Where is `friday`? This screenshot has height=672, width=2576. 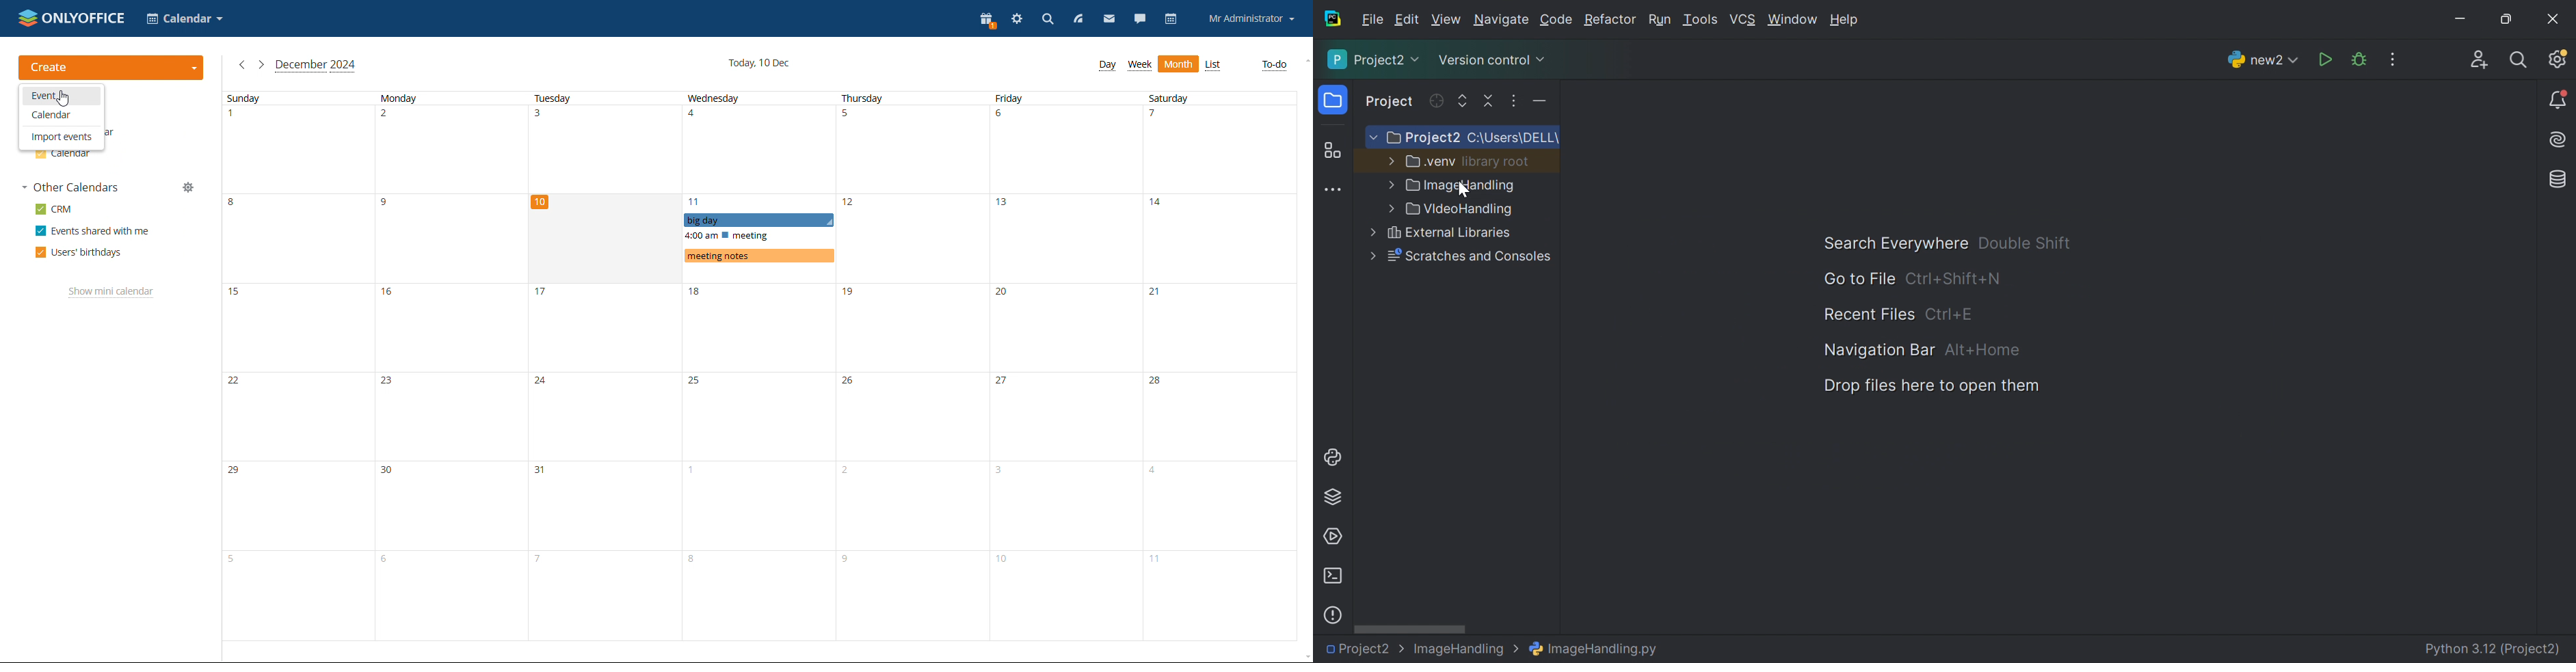 friday is located at coordinates (1067, 366).